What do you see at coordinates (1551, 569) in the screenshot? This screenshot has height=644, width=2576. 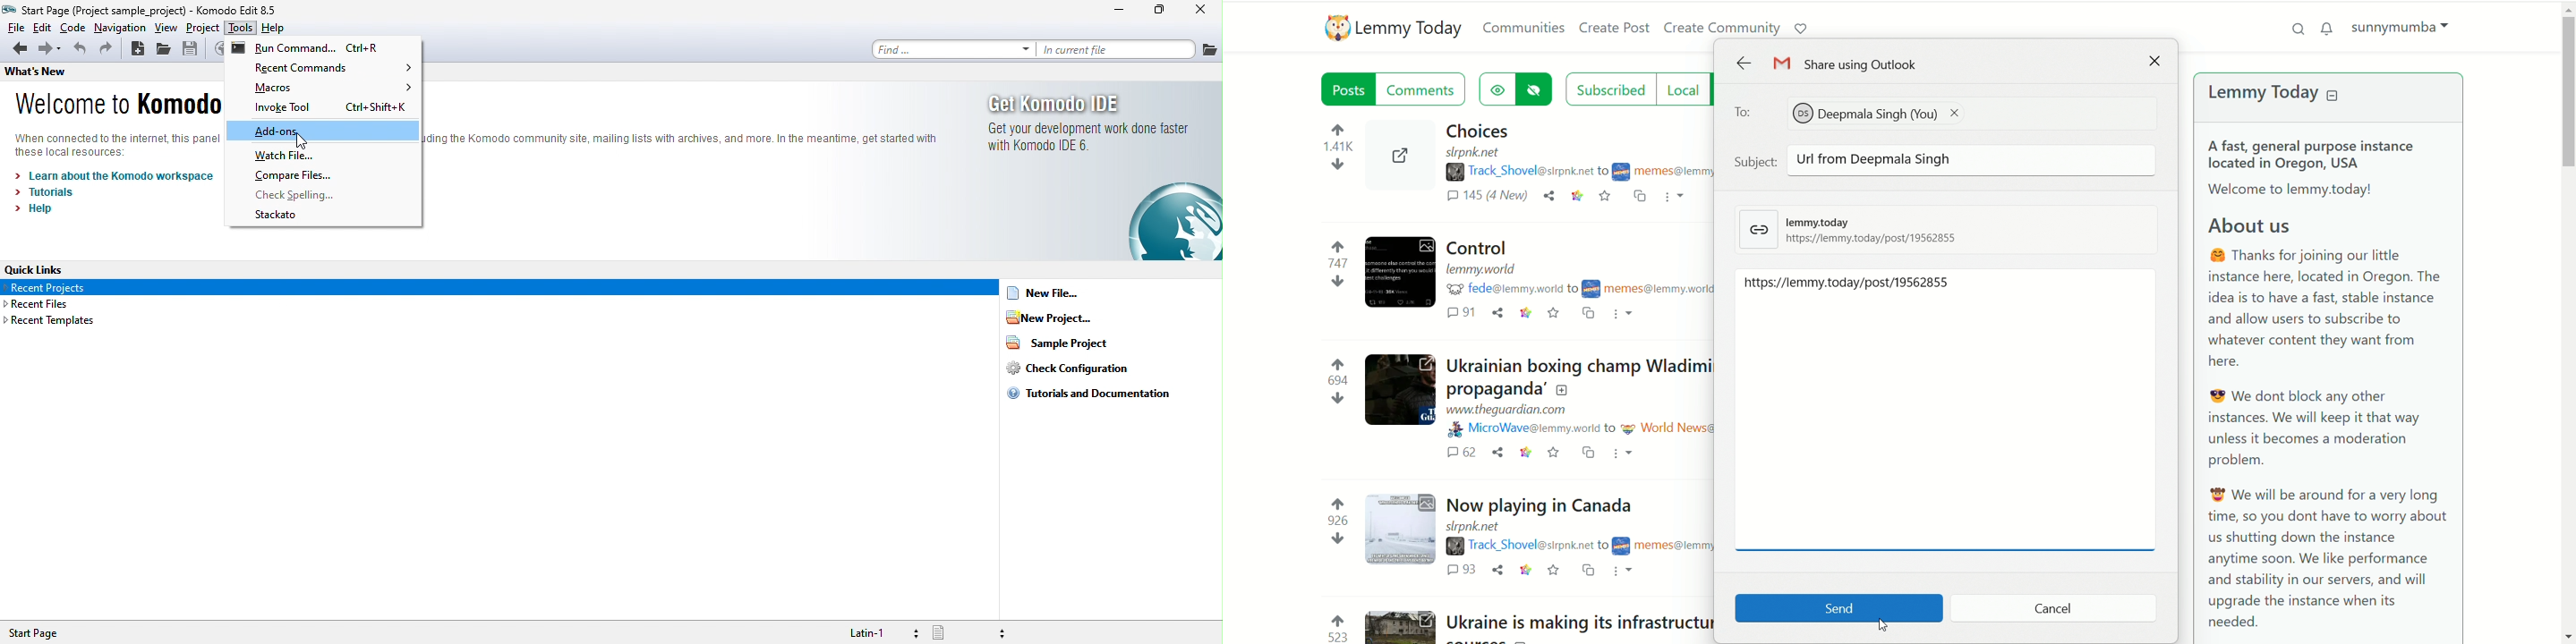 I see `save` at bounding box center [1551, 569].